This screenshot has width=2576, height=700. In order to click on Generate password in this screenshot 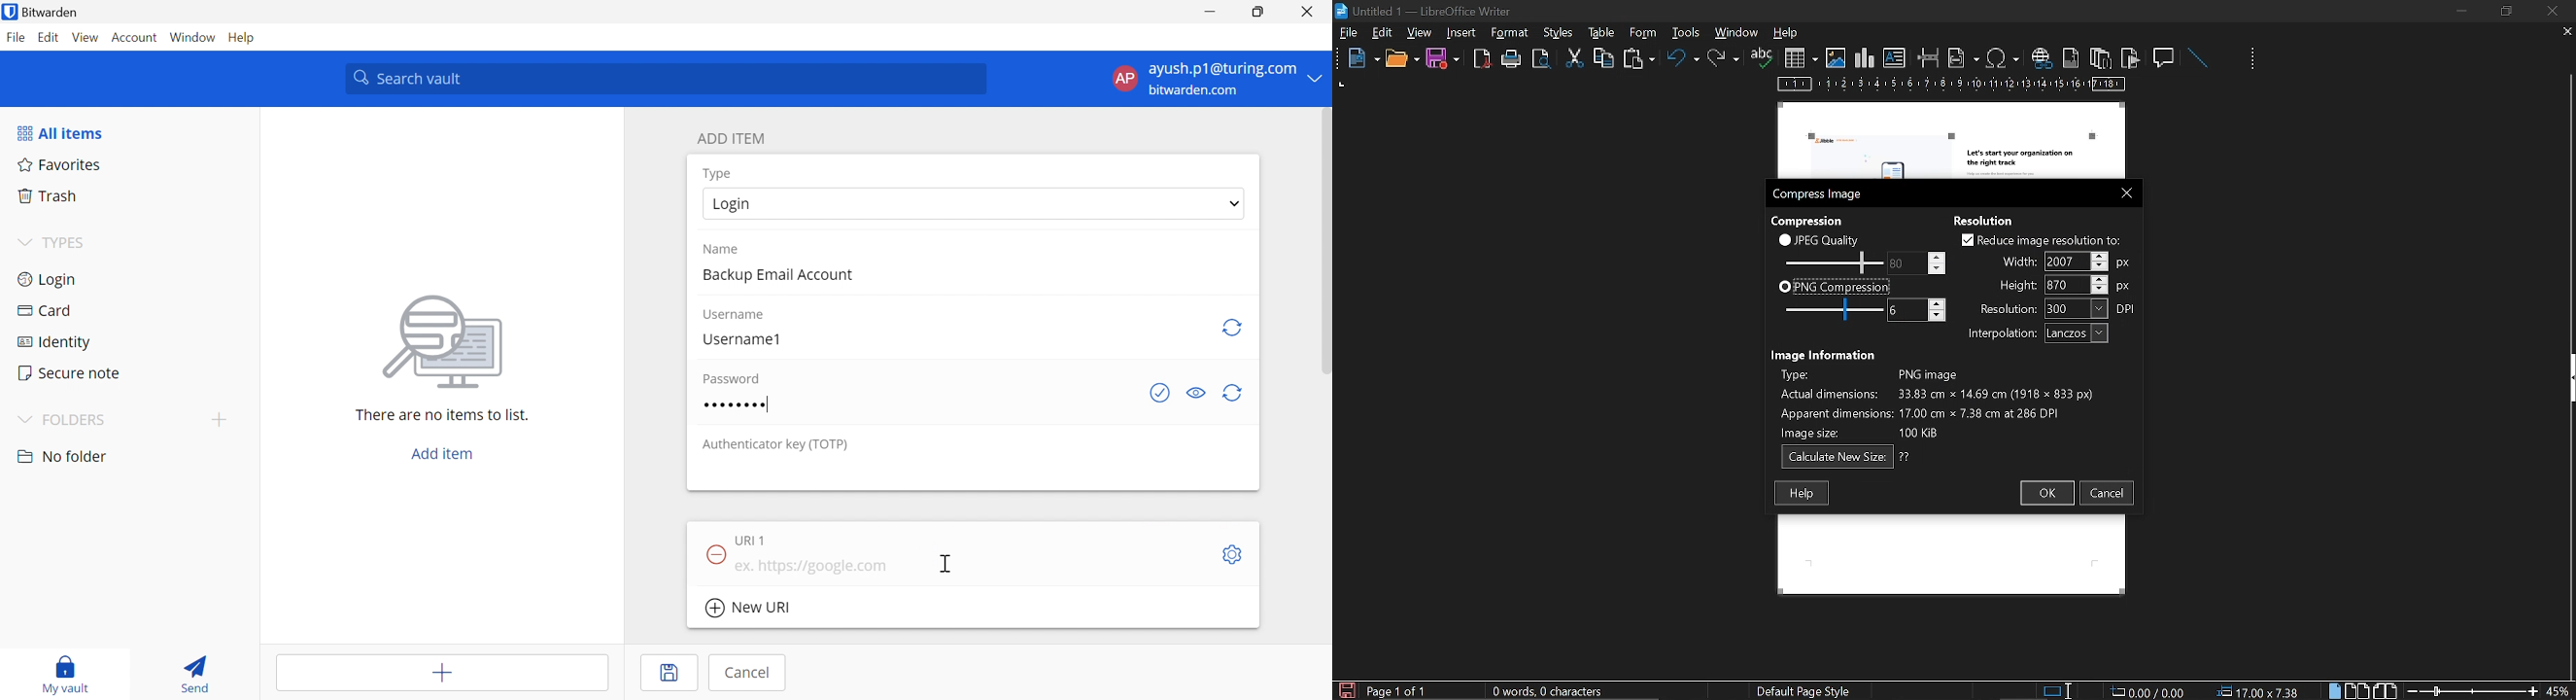, I will do `click(1233, 327)`.